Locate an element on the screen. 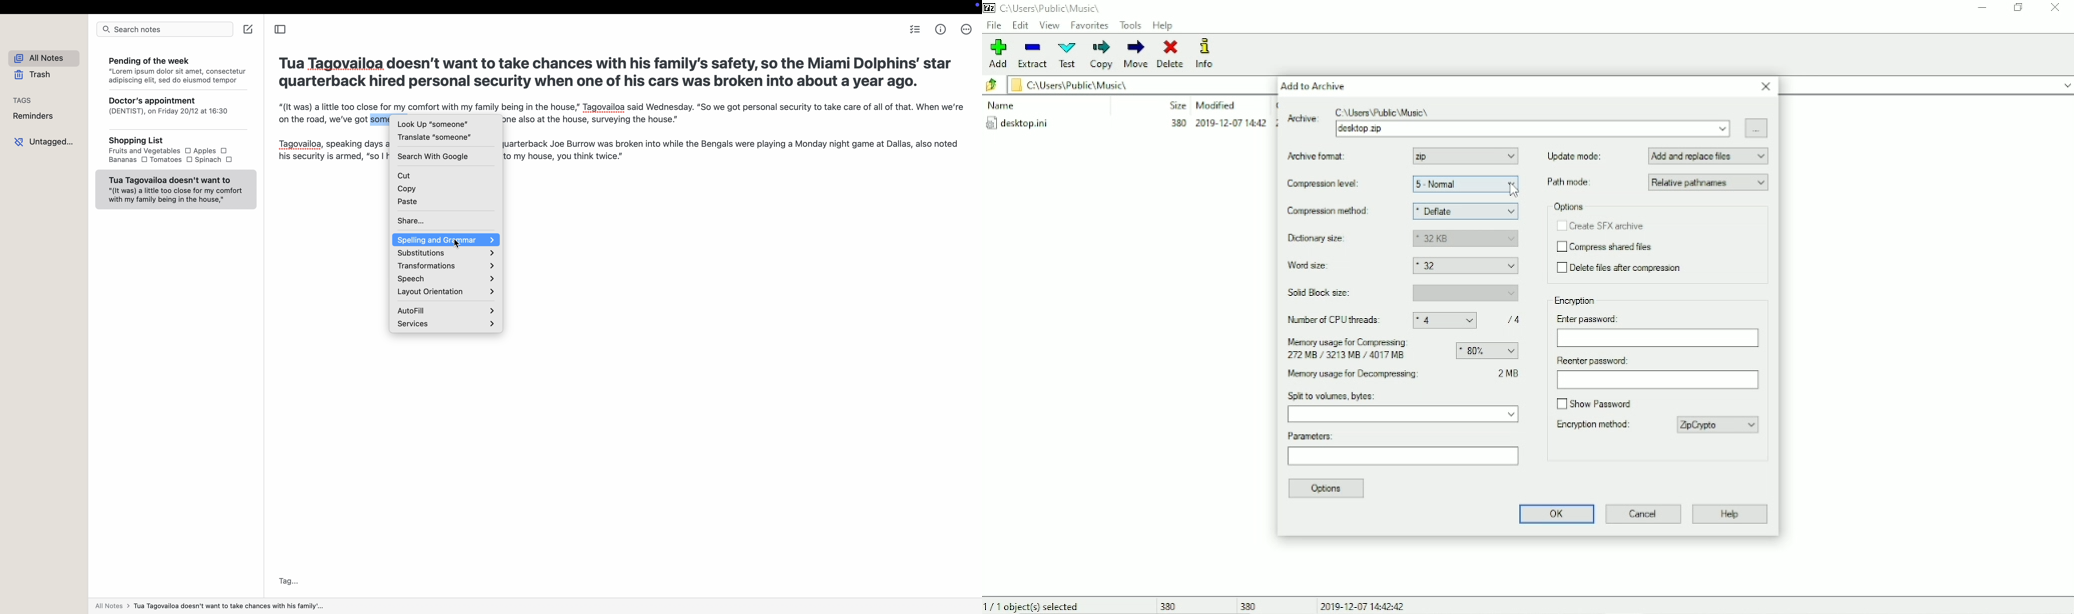 This screenshot has height=616, width=2100. Create SFX archive is located at coordinates (1600, 226).